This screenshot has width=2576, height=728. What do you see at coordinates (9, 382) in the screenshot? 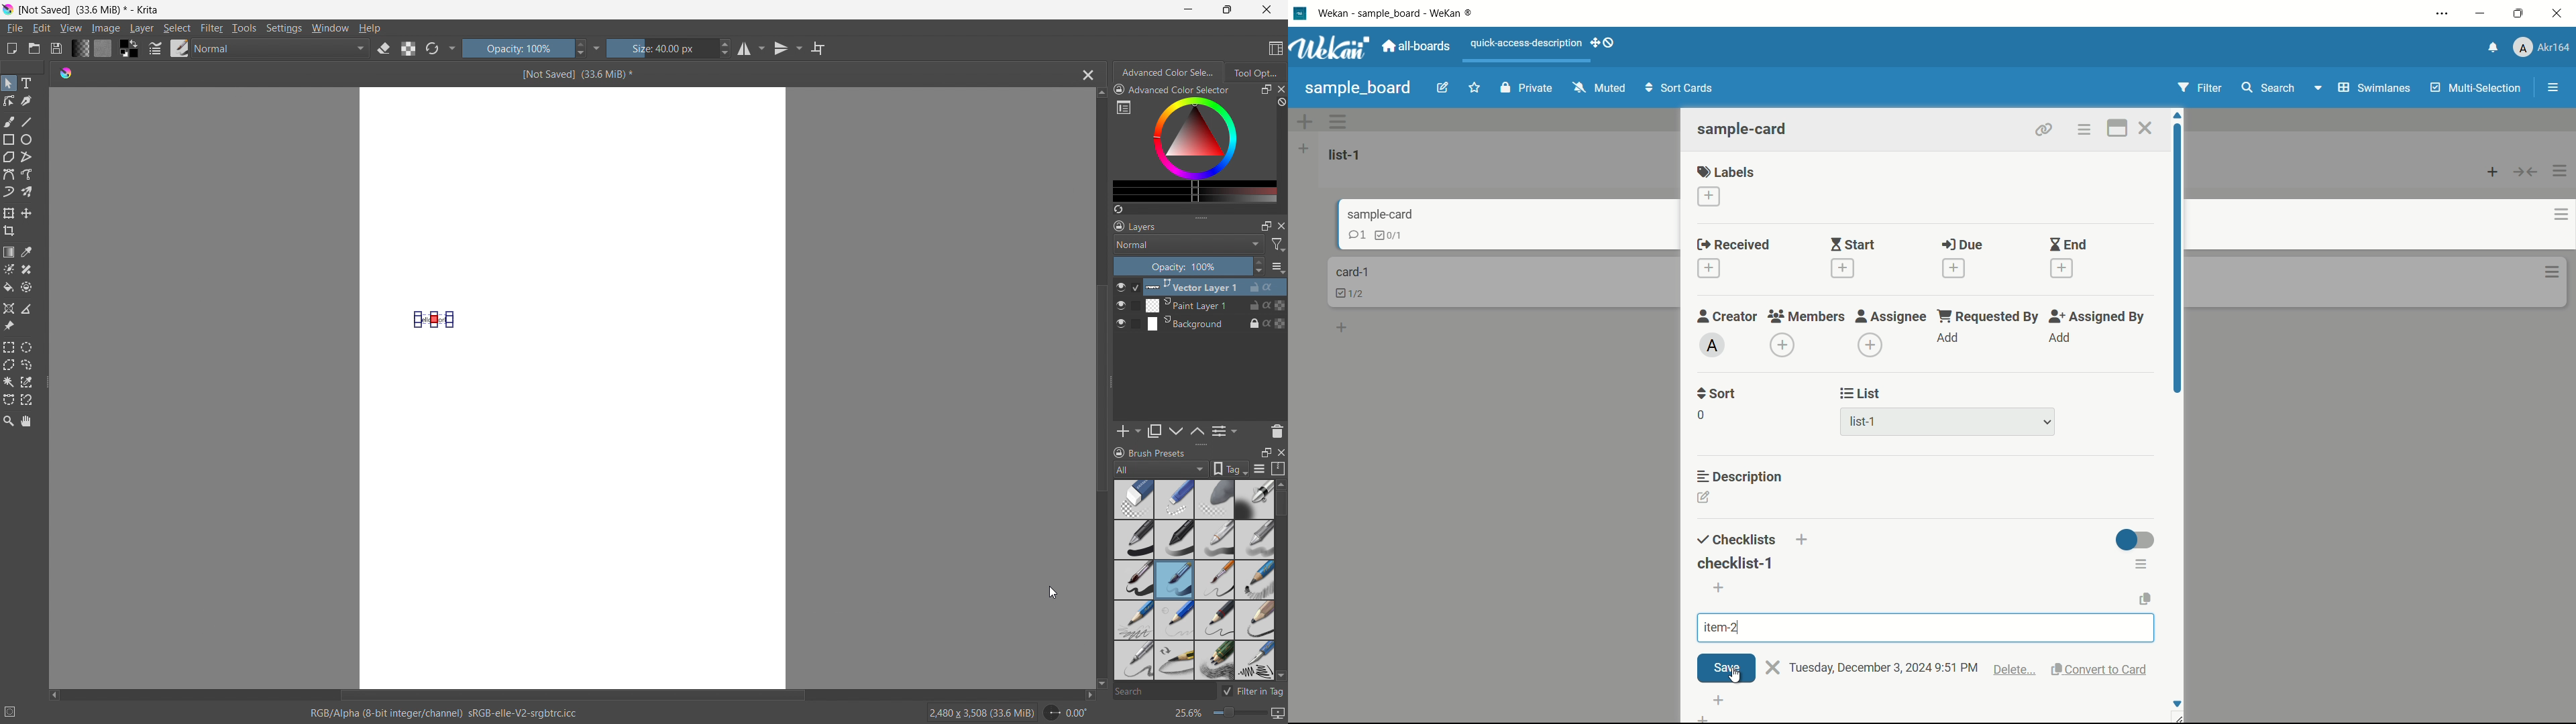
I see `contigious selection tool` at bounding box center [9, 382].